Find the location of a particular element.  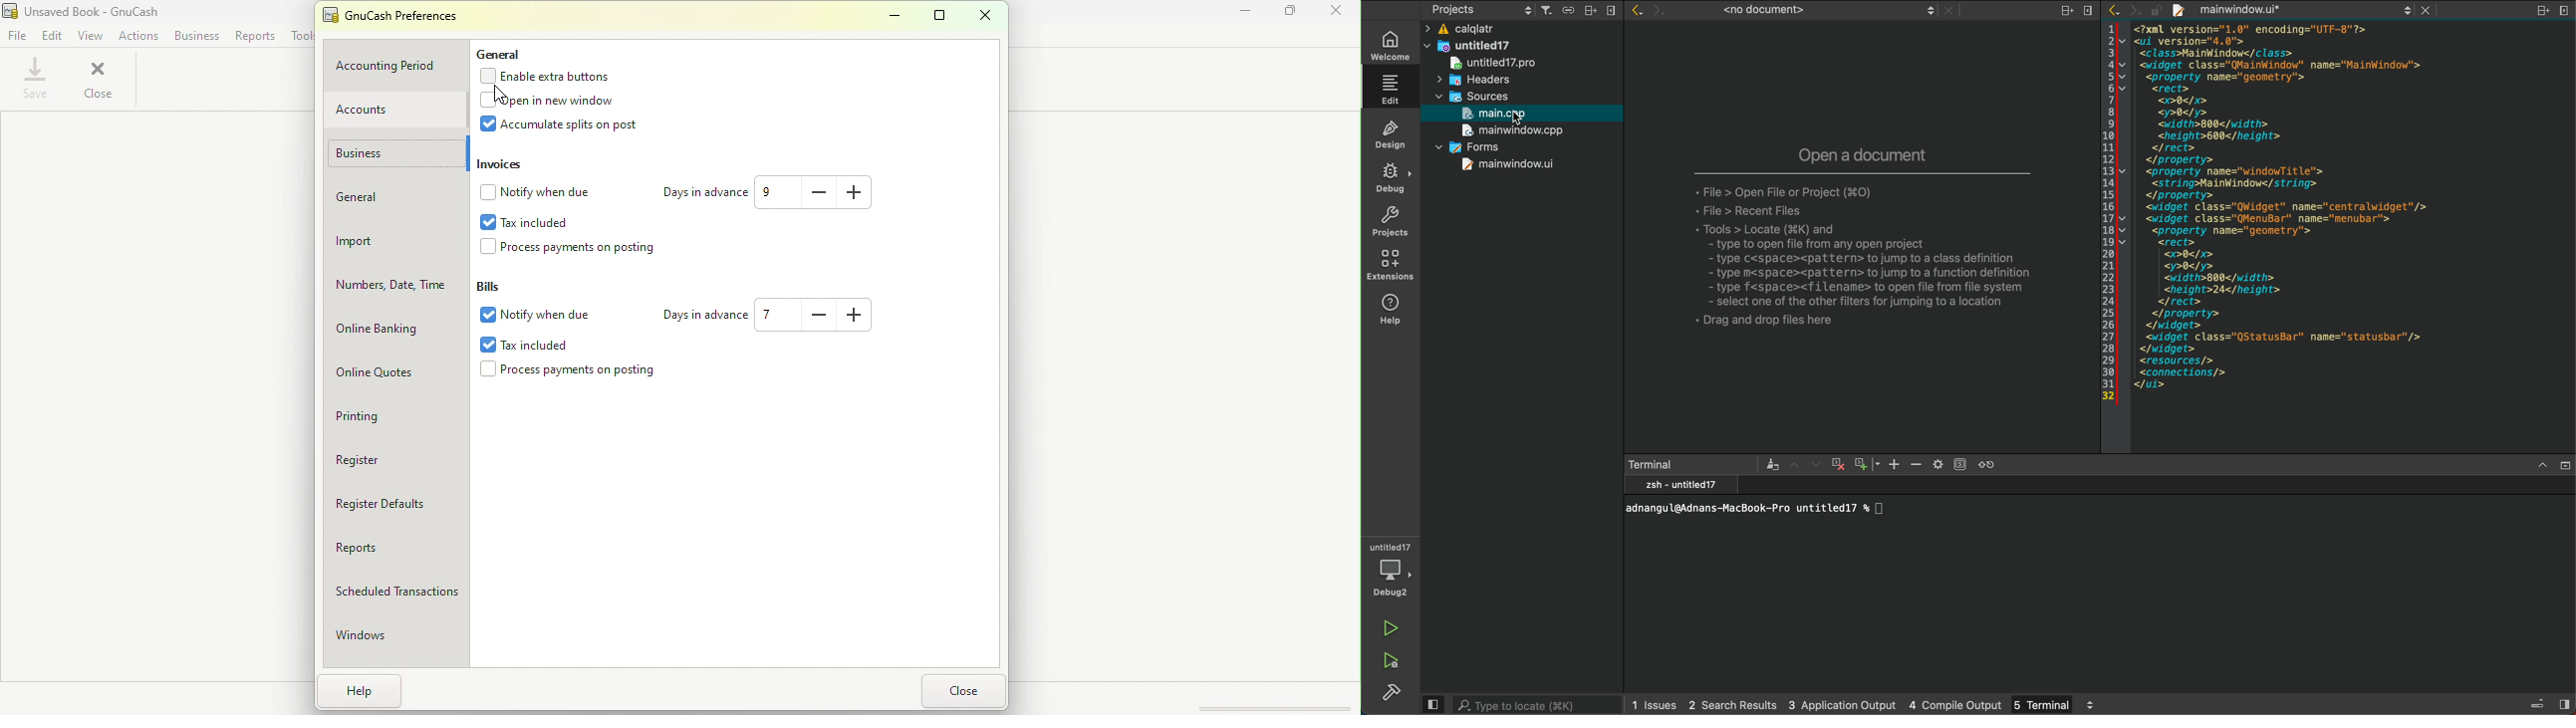

Notify when due is located at coordinates (535, 316).